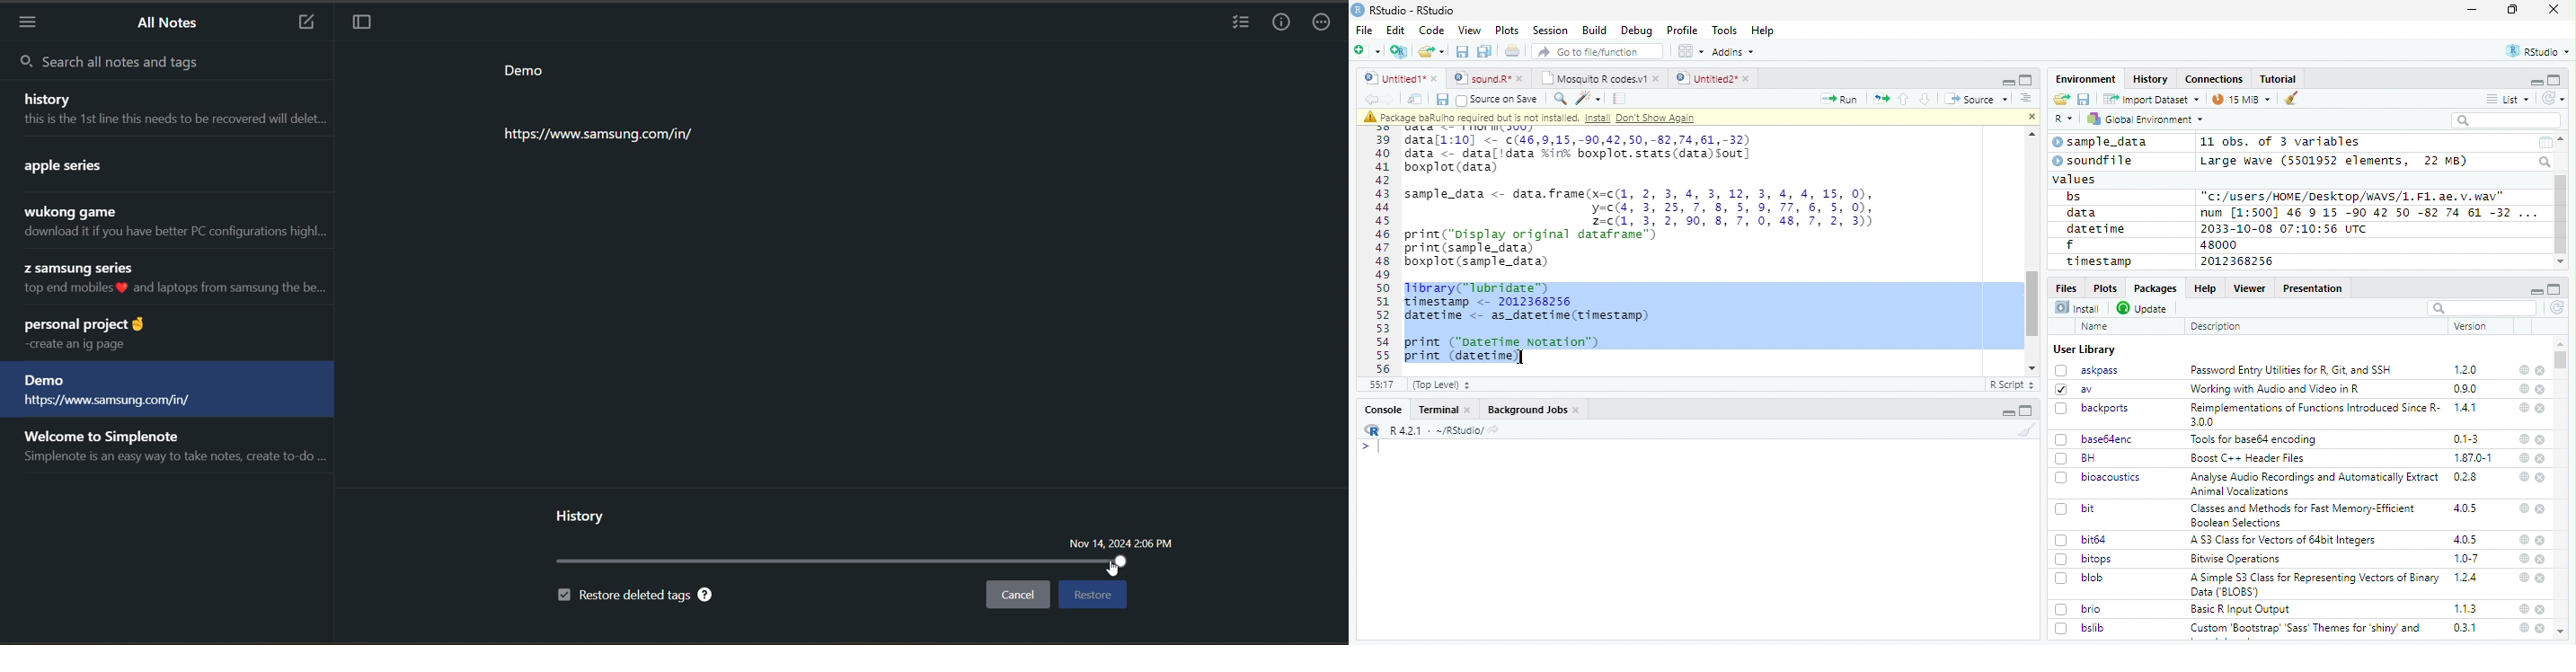  What do you see at coordinates (2085, 100) in the screenshot?
I see `Save` at bounding box center [2085, 100].